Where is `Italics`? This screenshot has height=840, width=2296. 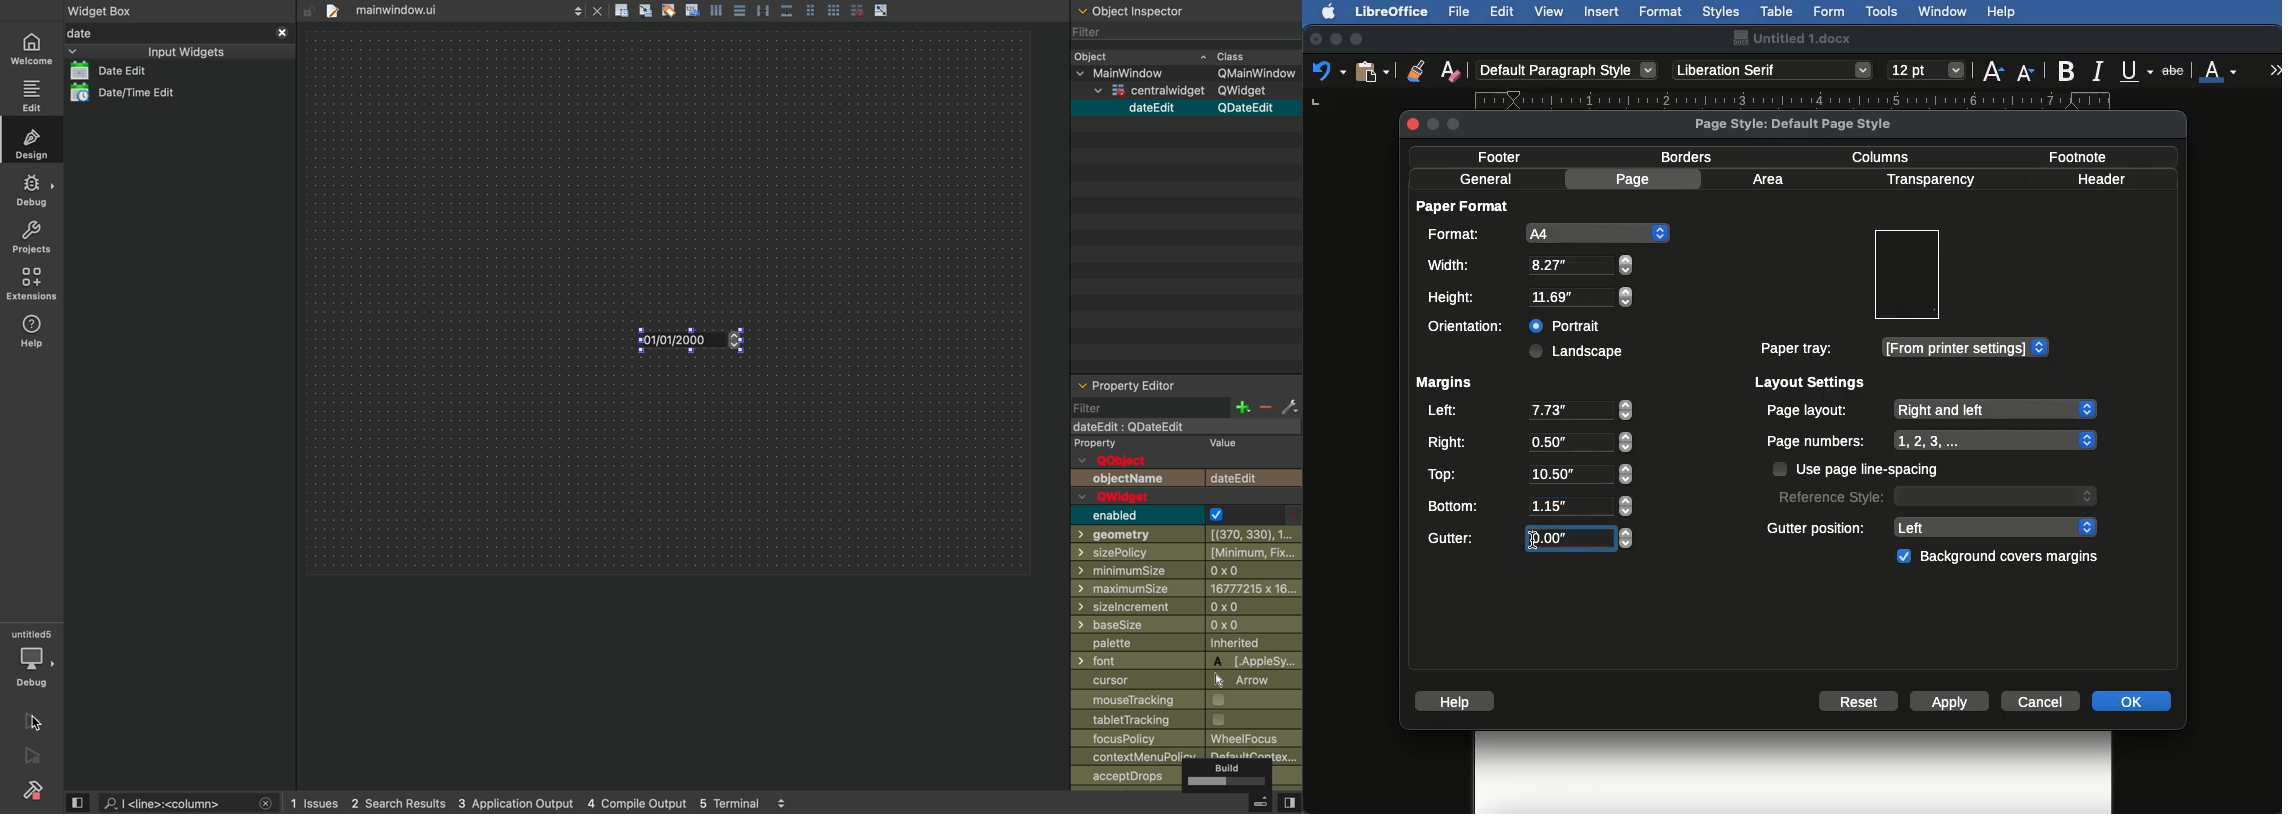
Italics is located at coordinates (2101, 69).